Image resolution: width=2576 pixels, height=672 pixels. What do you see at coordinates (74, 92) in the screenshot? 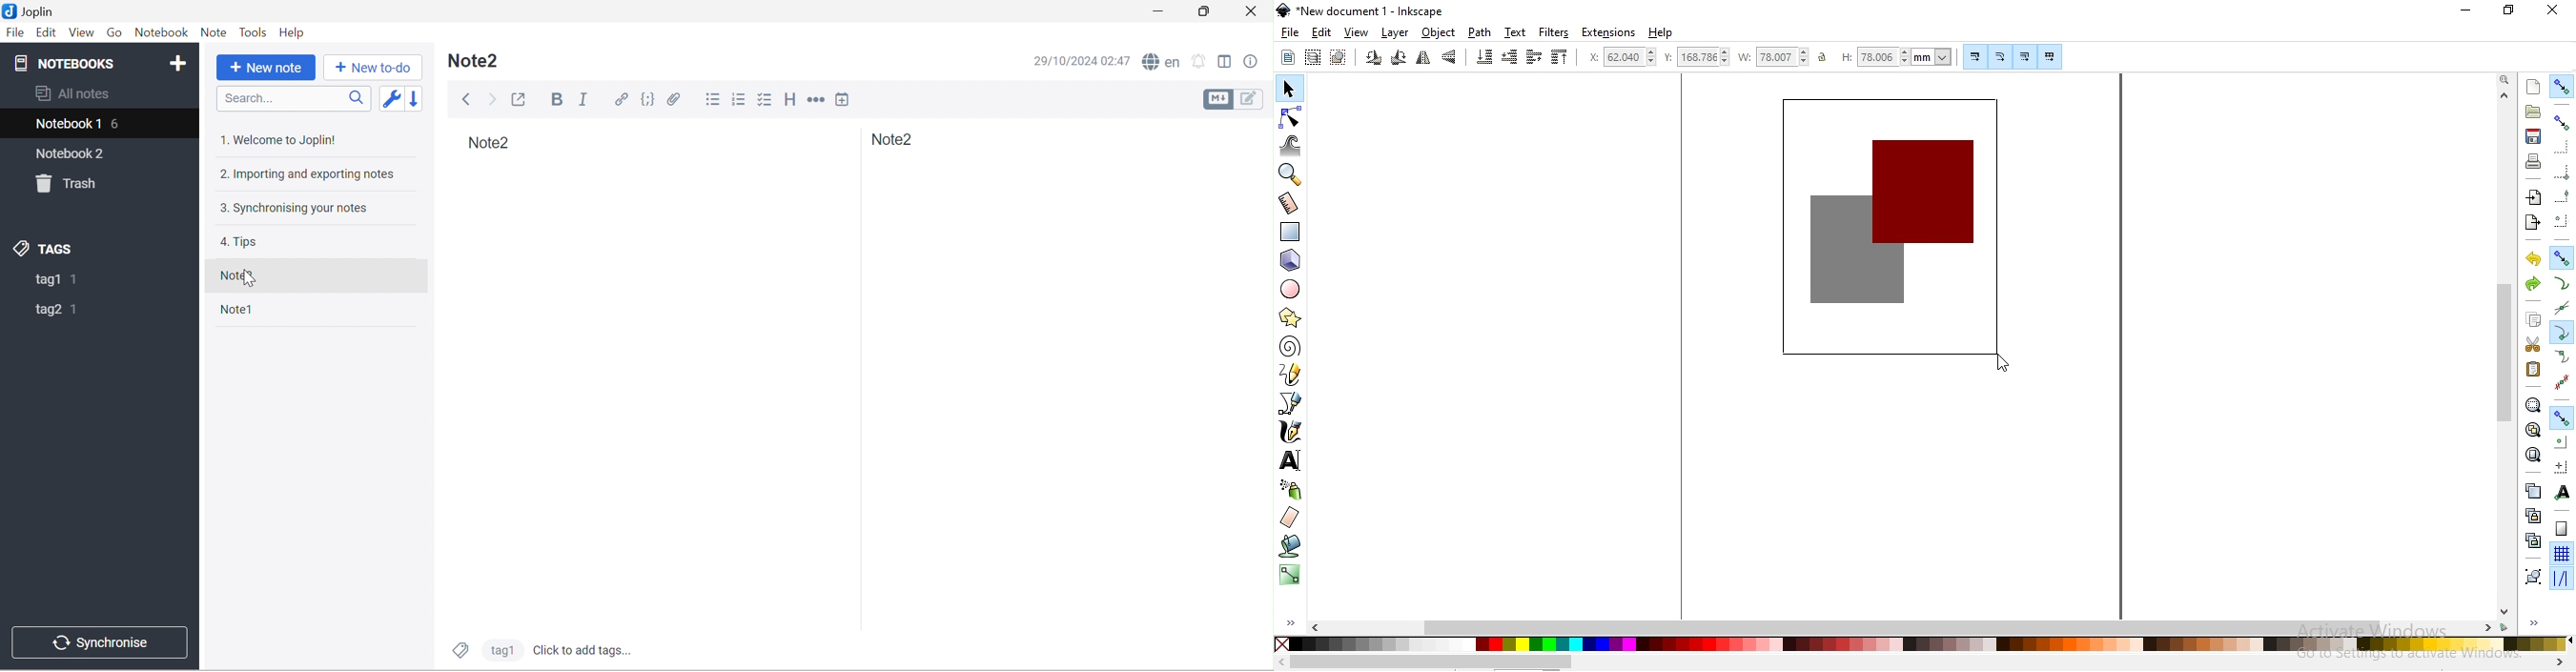
I see `All notes` at bounding box center [74, 92].